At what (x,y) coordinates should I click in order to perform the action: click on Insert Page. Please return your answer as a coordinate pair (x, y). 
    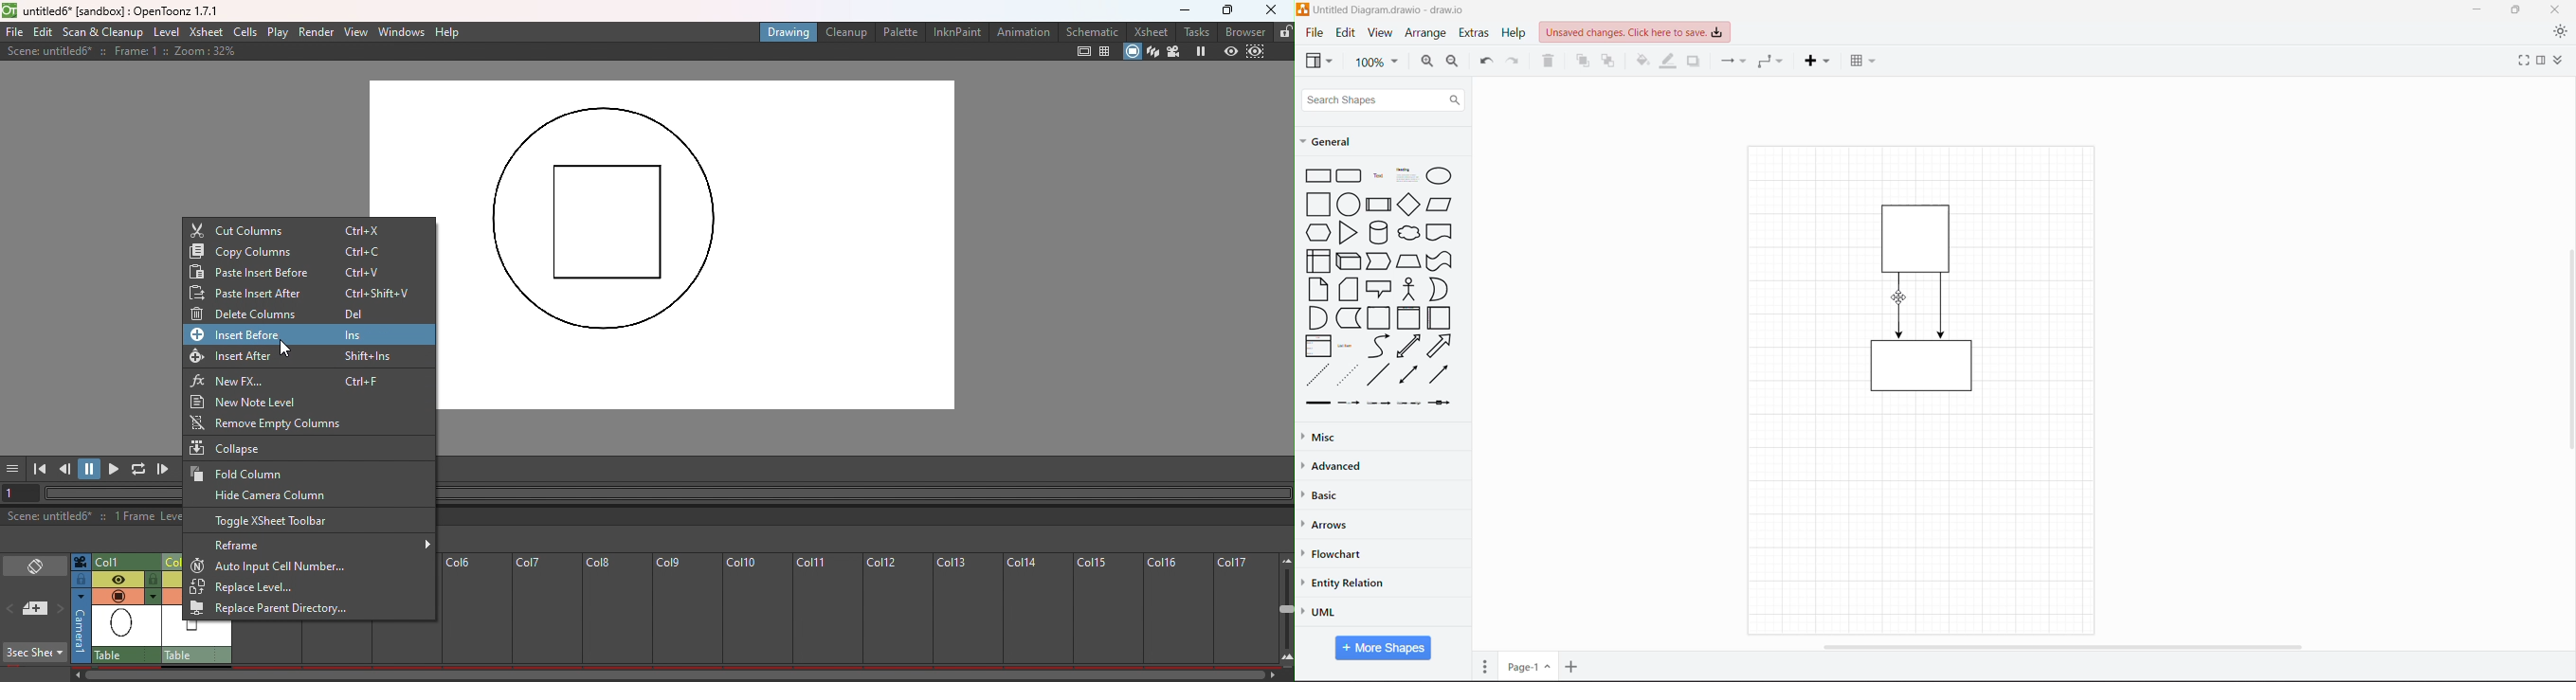
    Looking at the image, I should click on (1573, 667).